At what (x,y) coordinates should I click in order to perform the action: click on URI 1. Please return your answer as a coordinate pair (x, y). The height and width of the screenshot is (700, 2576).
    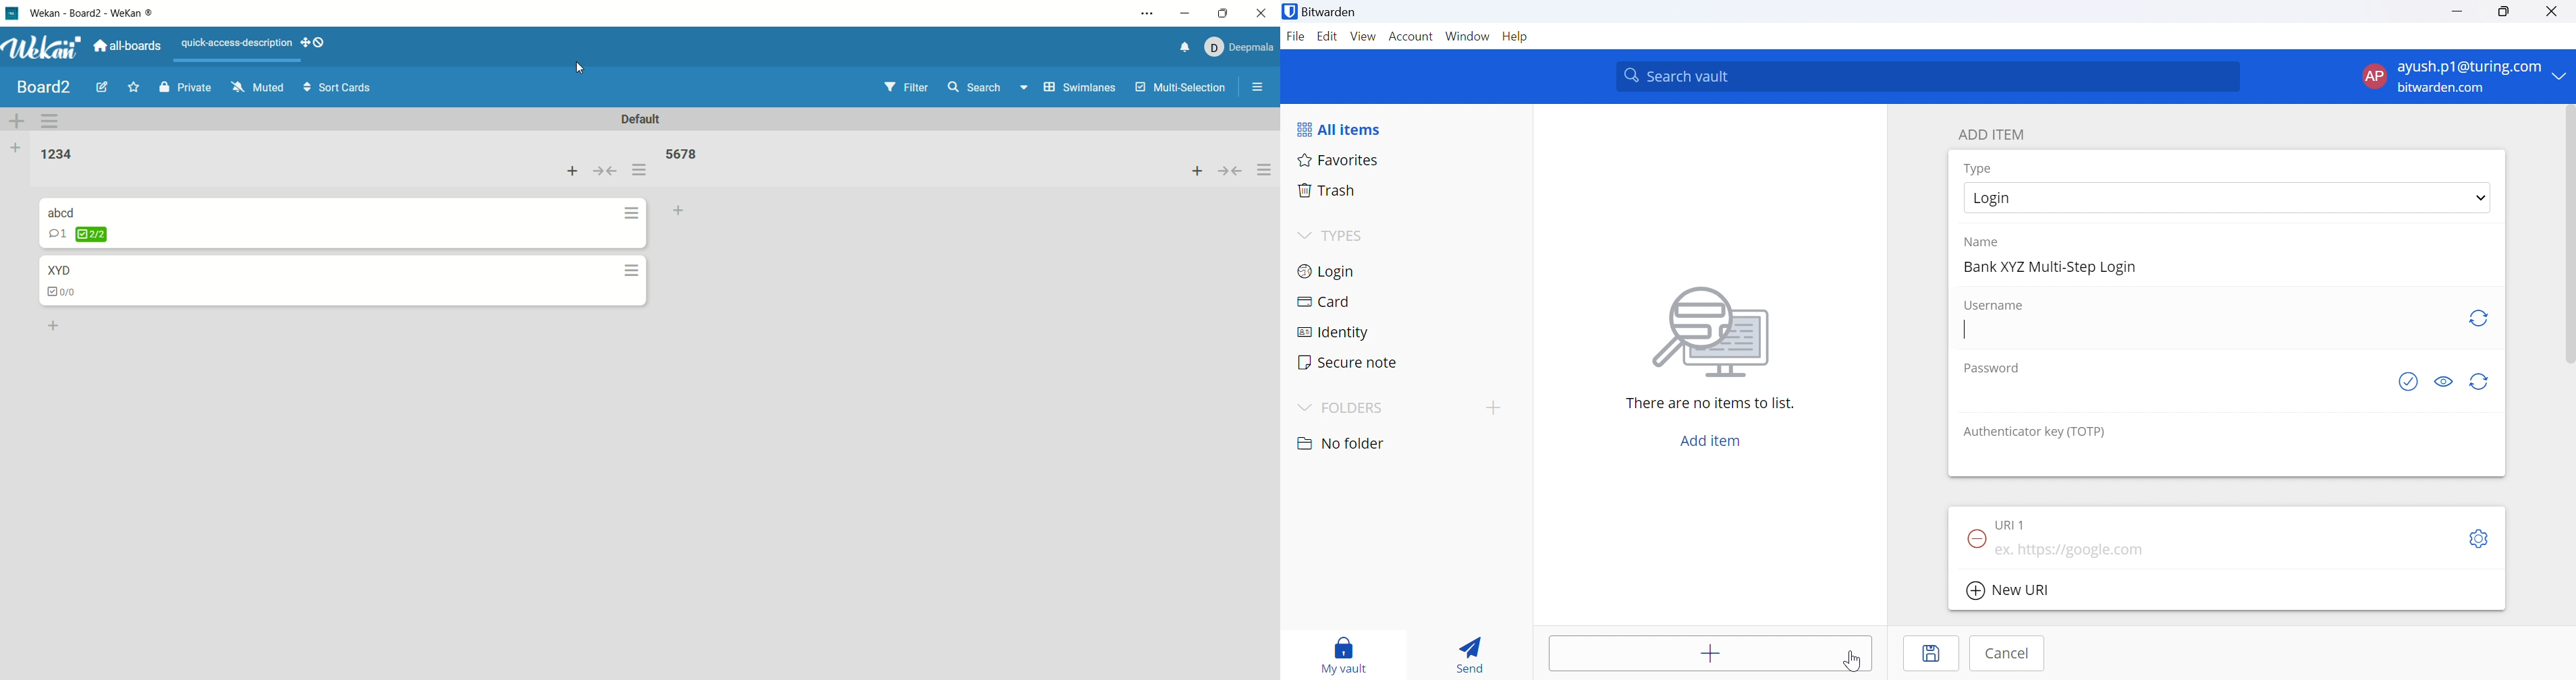
    Looking at the image, I should click on (2012, 522).